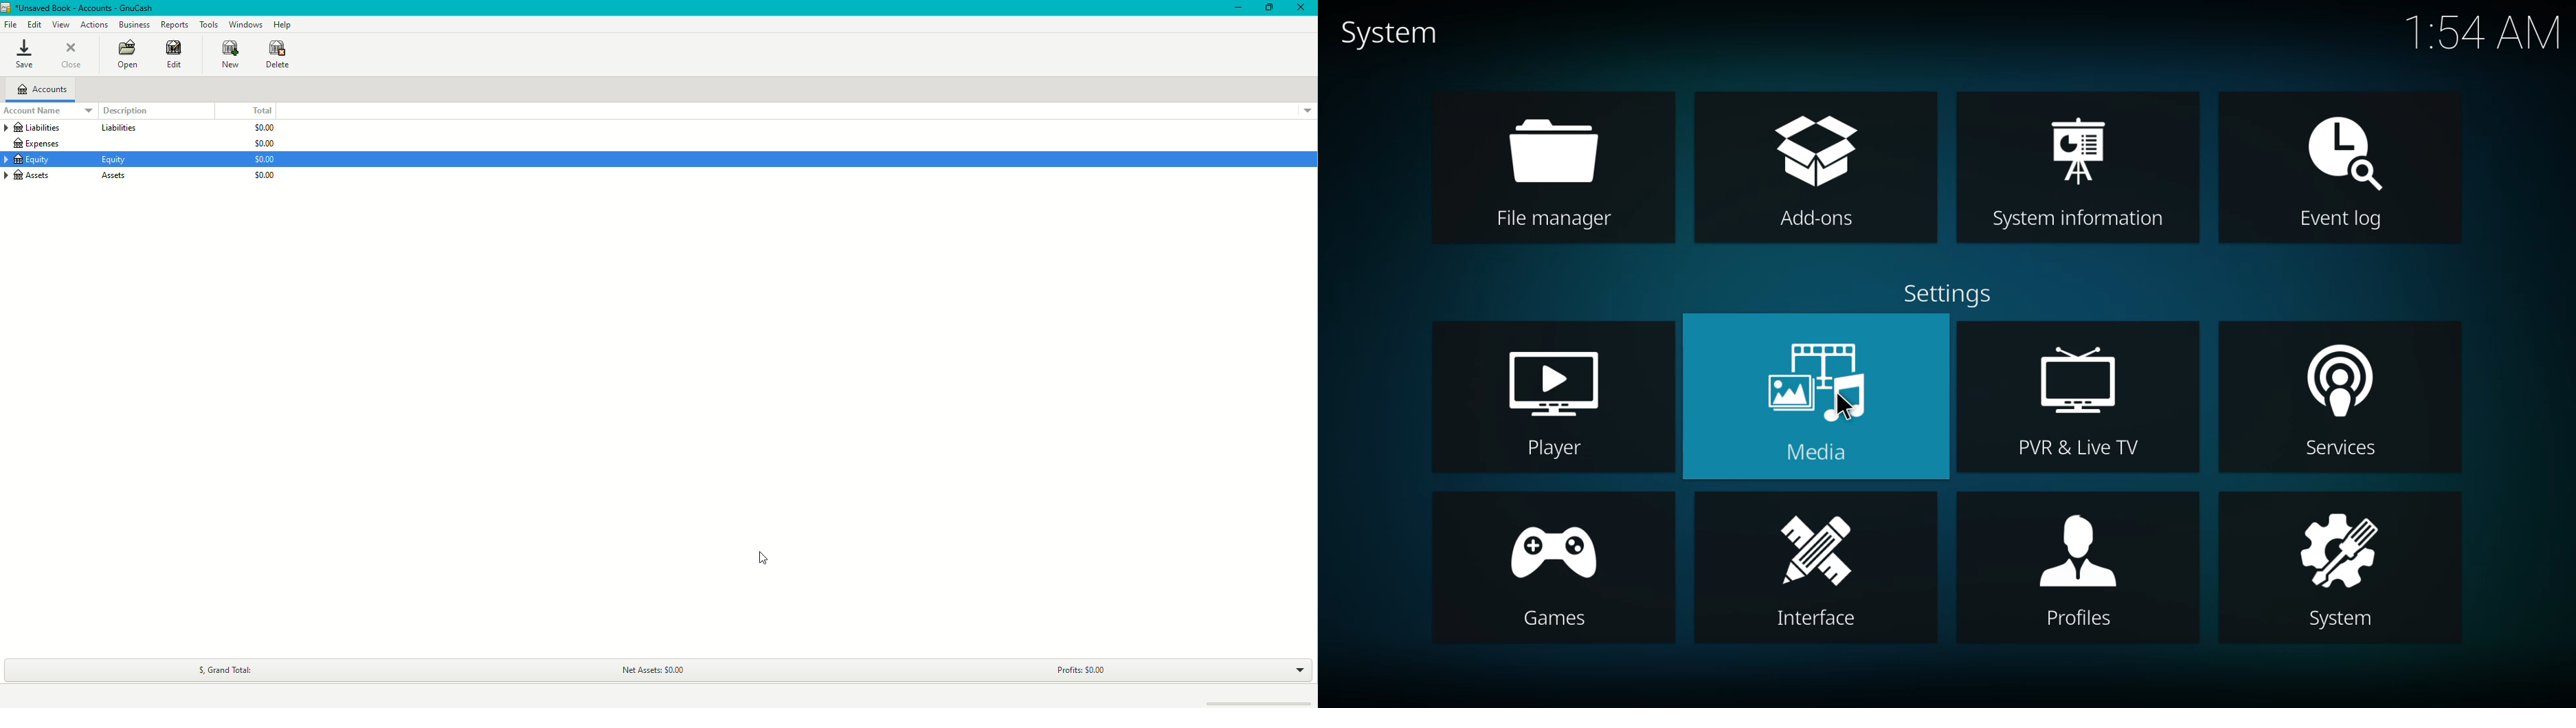  Describe the element at coordinates (757, 555) in the screenshot. I see `Cursor` at that location.